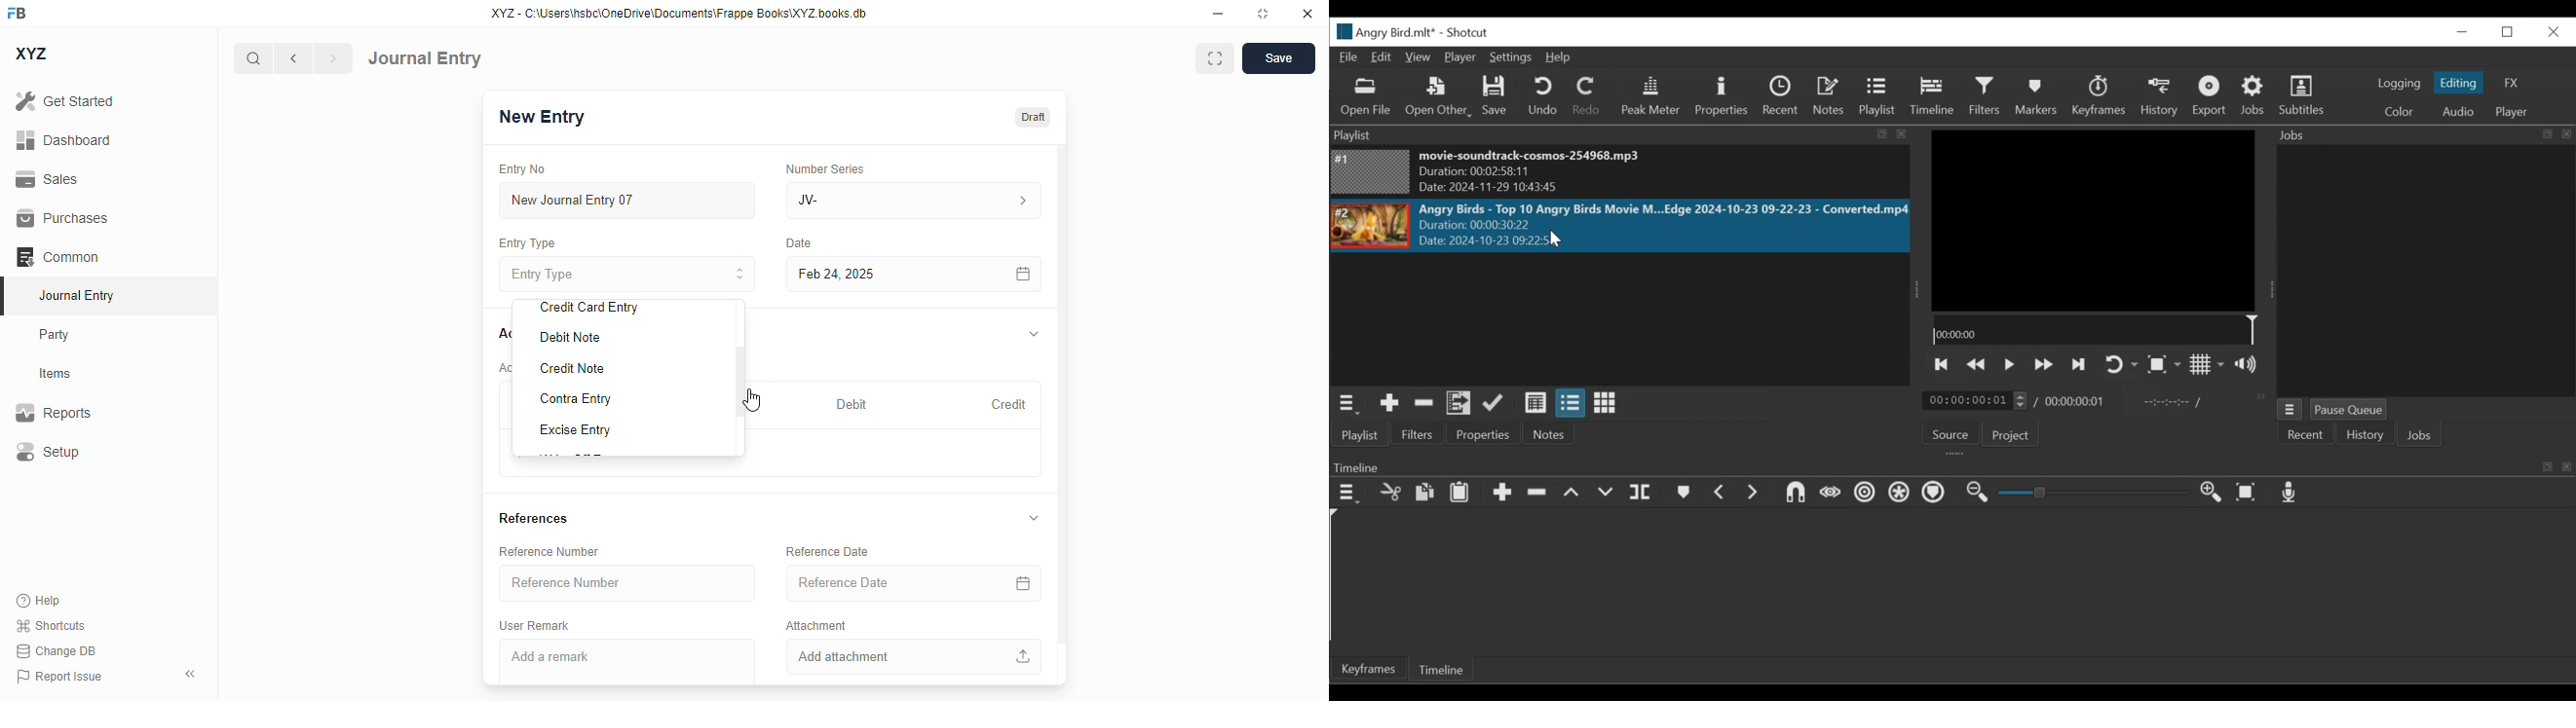  I want to click on Jobs, so click(2254, 97).